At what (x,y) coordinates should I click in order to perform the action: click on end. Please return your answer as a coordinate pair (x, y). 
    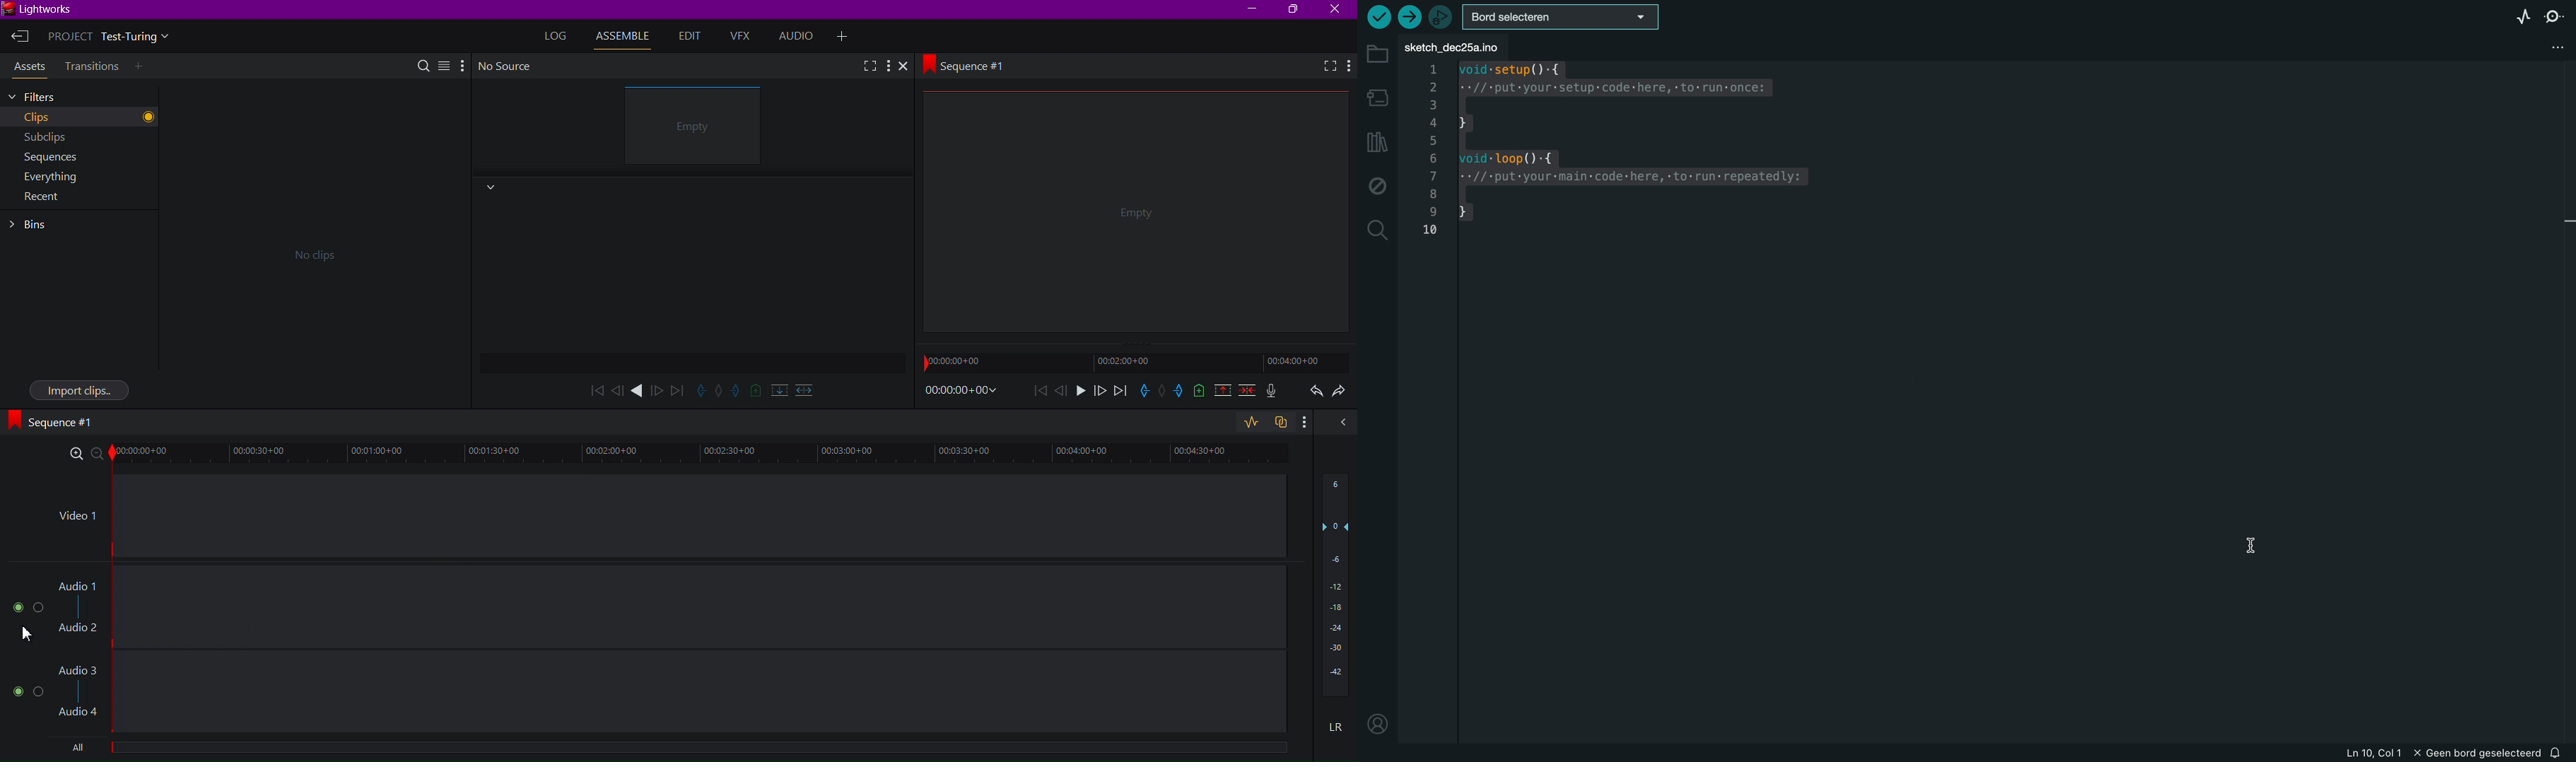
    Looking at the image, I should click on (1120, 392).